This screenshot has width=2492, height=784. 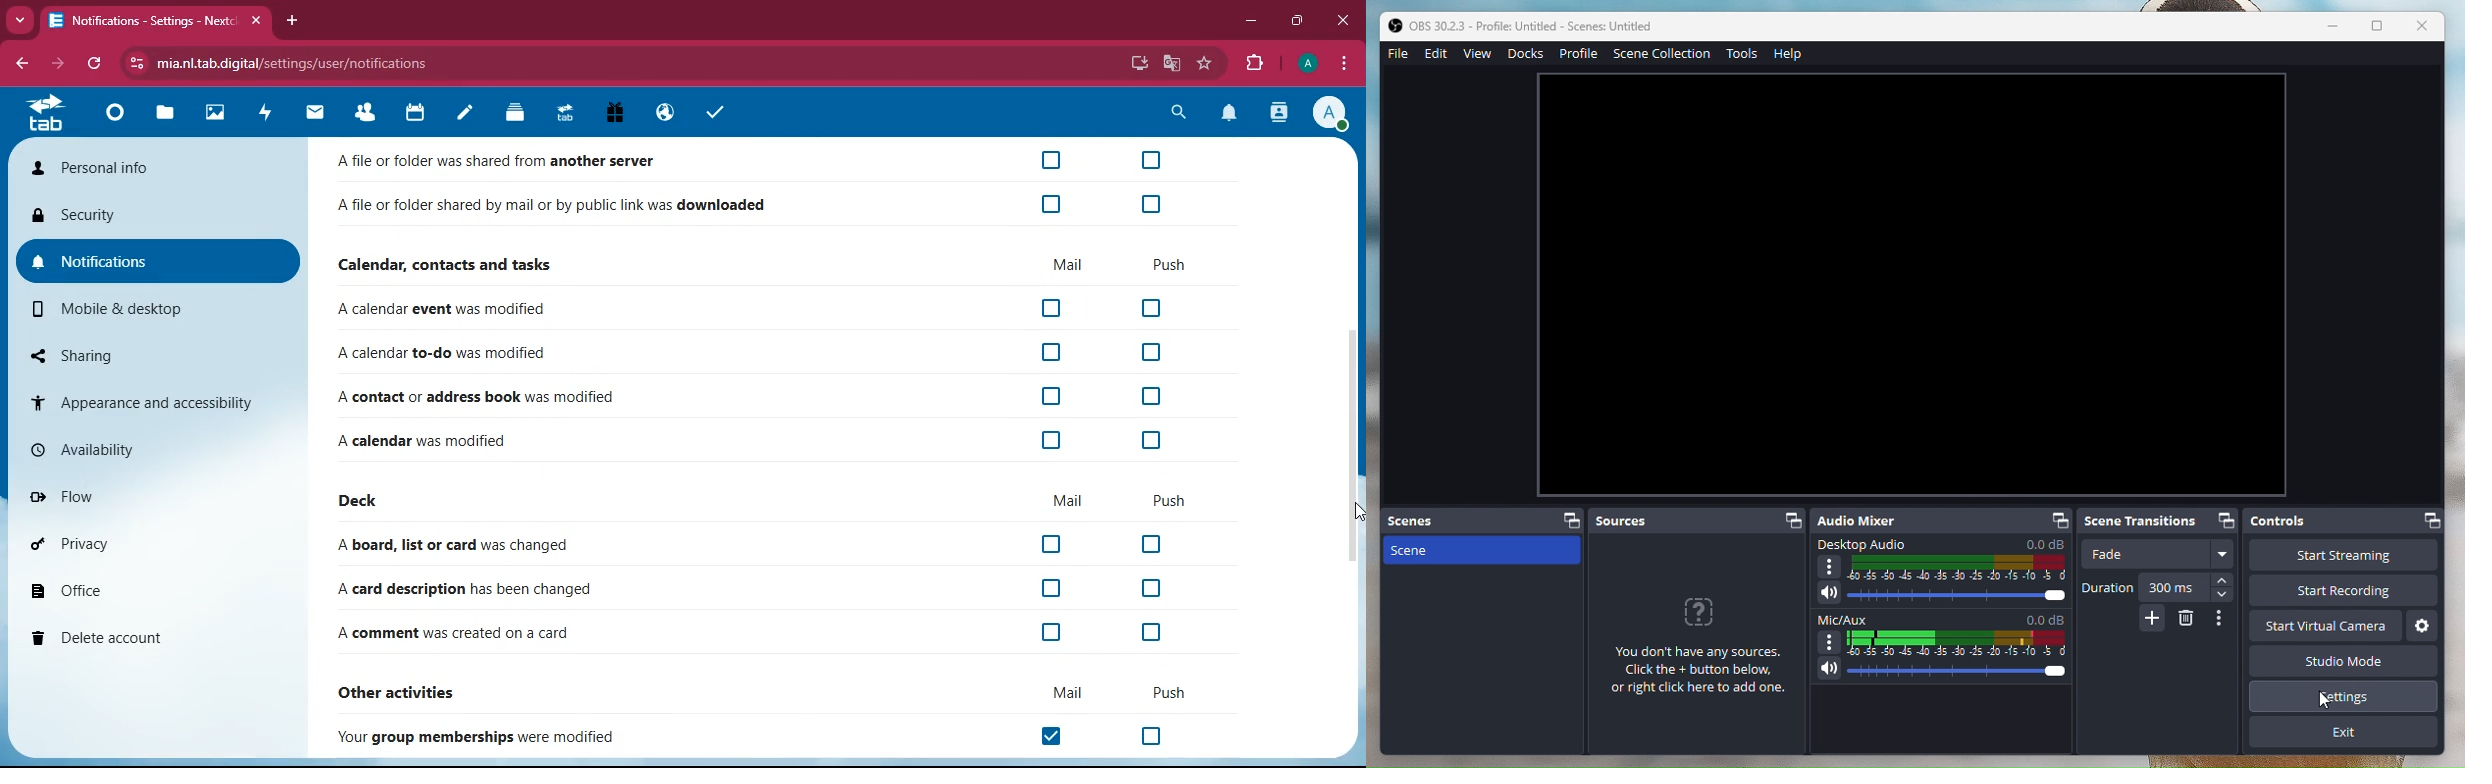 I want to click on Start Virtual Camera, so click(x=2322, y=626).